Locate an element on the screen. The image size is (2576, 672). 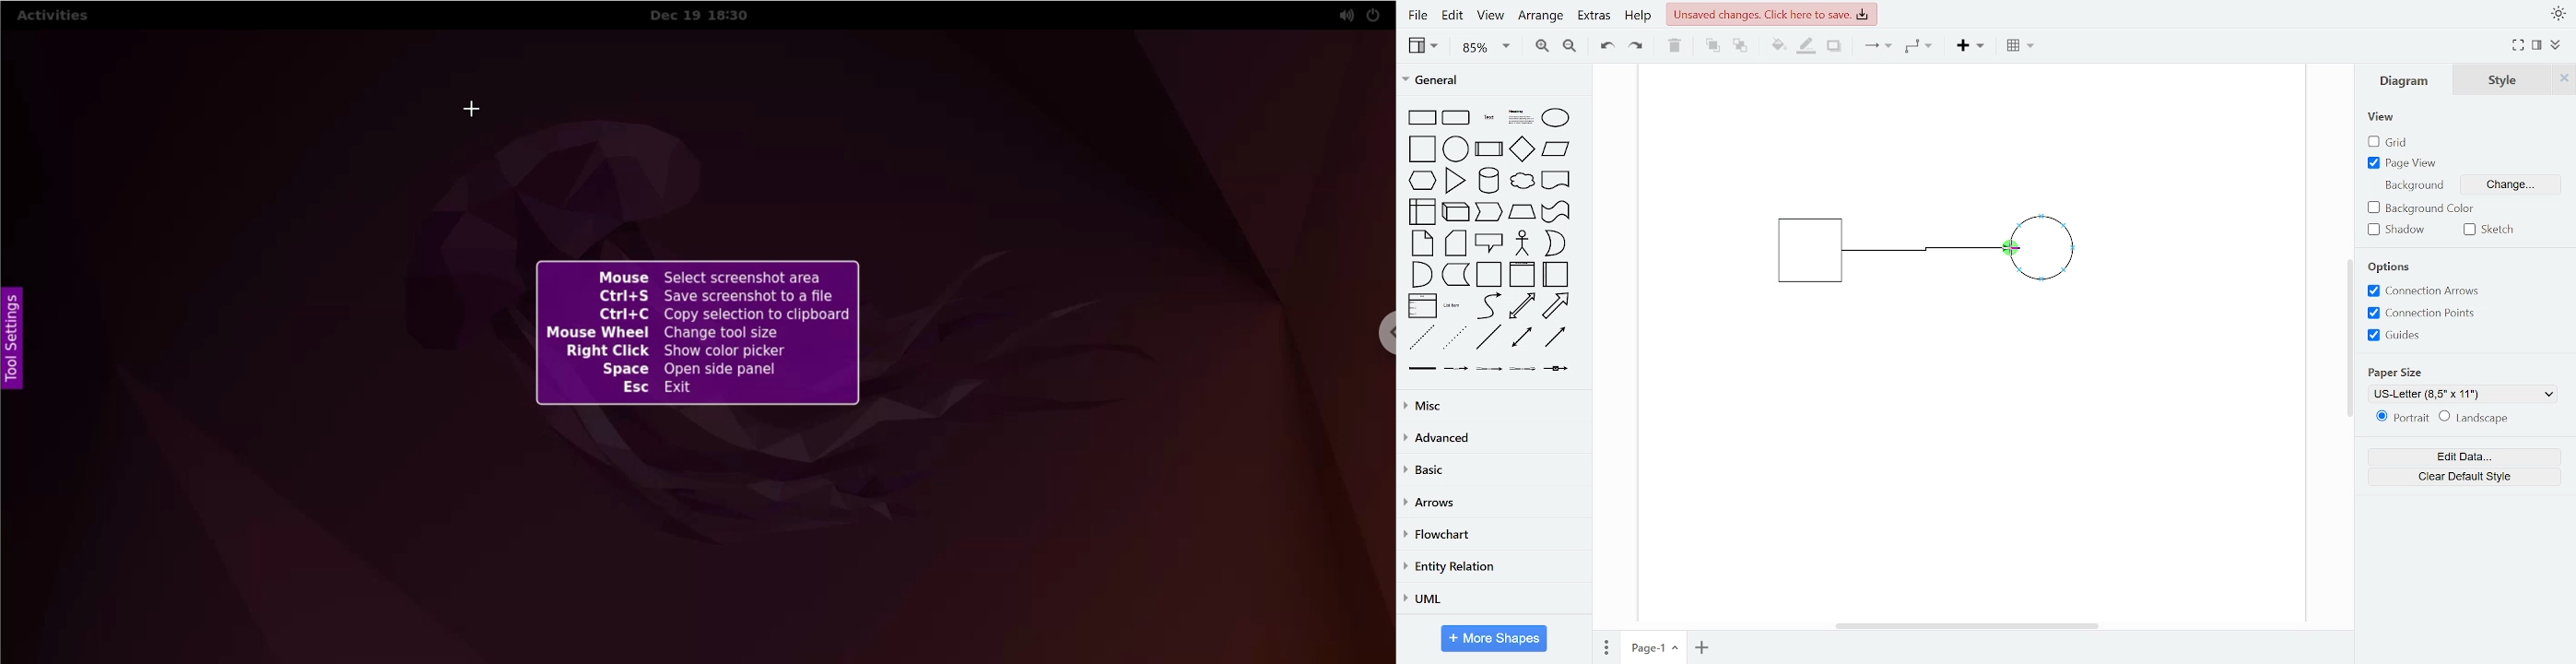
shadow is located at coordinates (2401, 230).